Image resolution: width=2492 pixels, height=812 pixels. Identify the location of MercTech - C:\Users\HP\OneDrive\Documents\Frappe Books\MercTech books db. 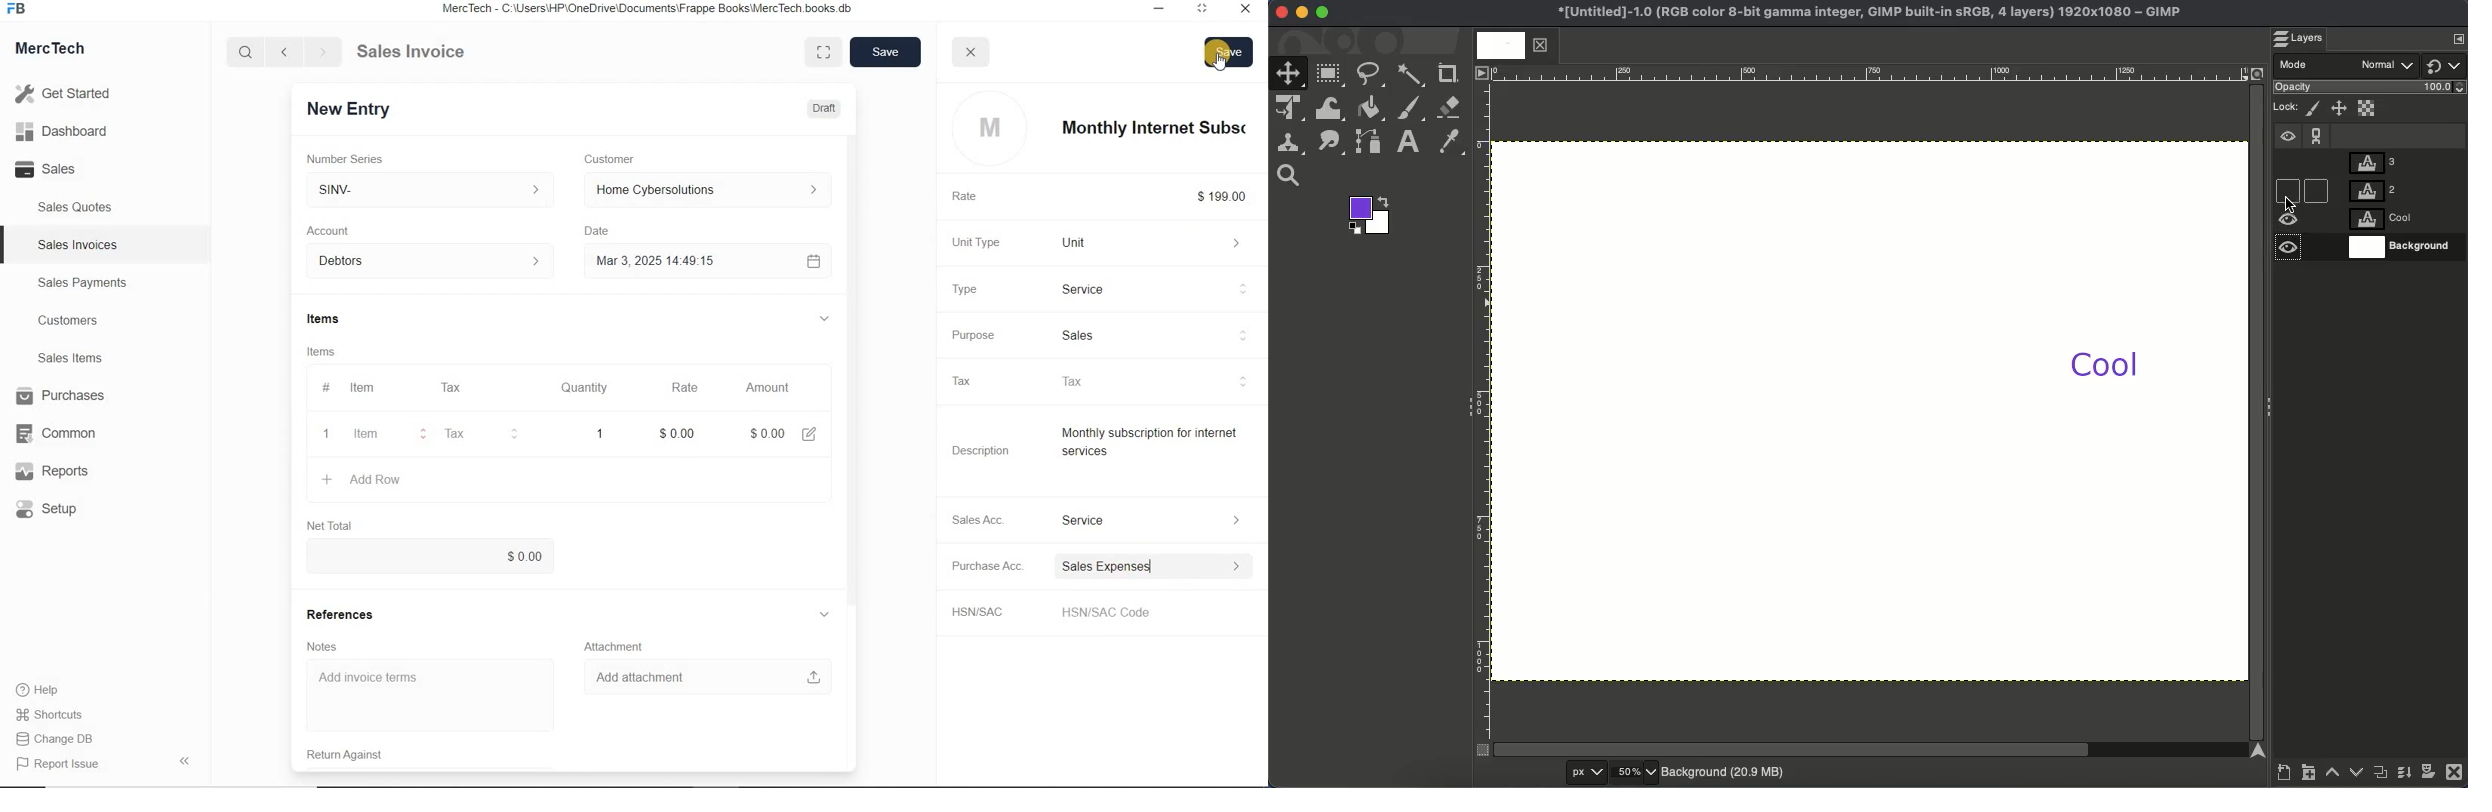
(649, 9).